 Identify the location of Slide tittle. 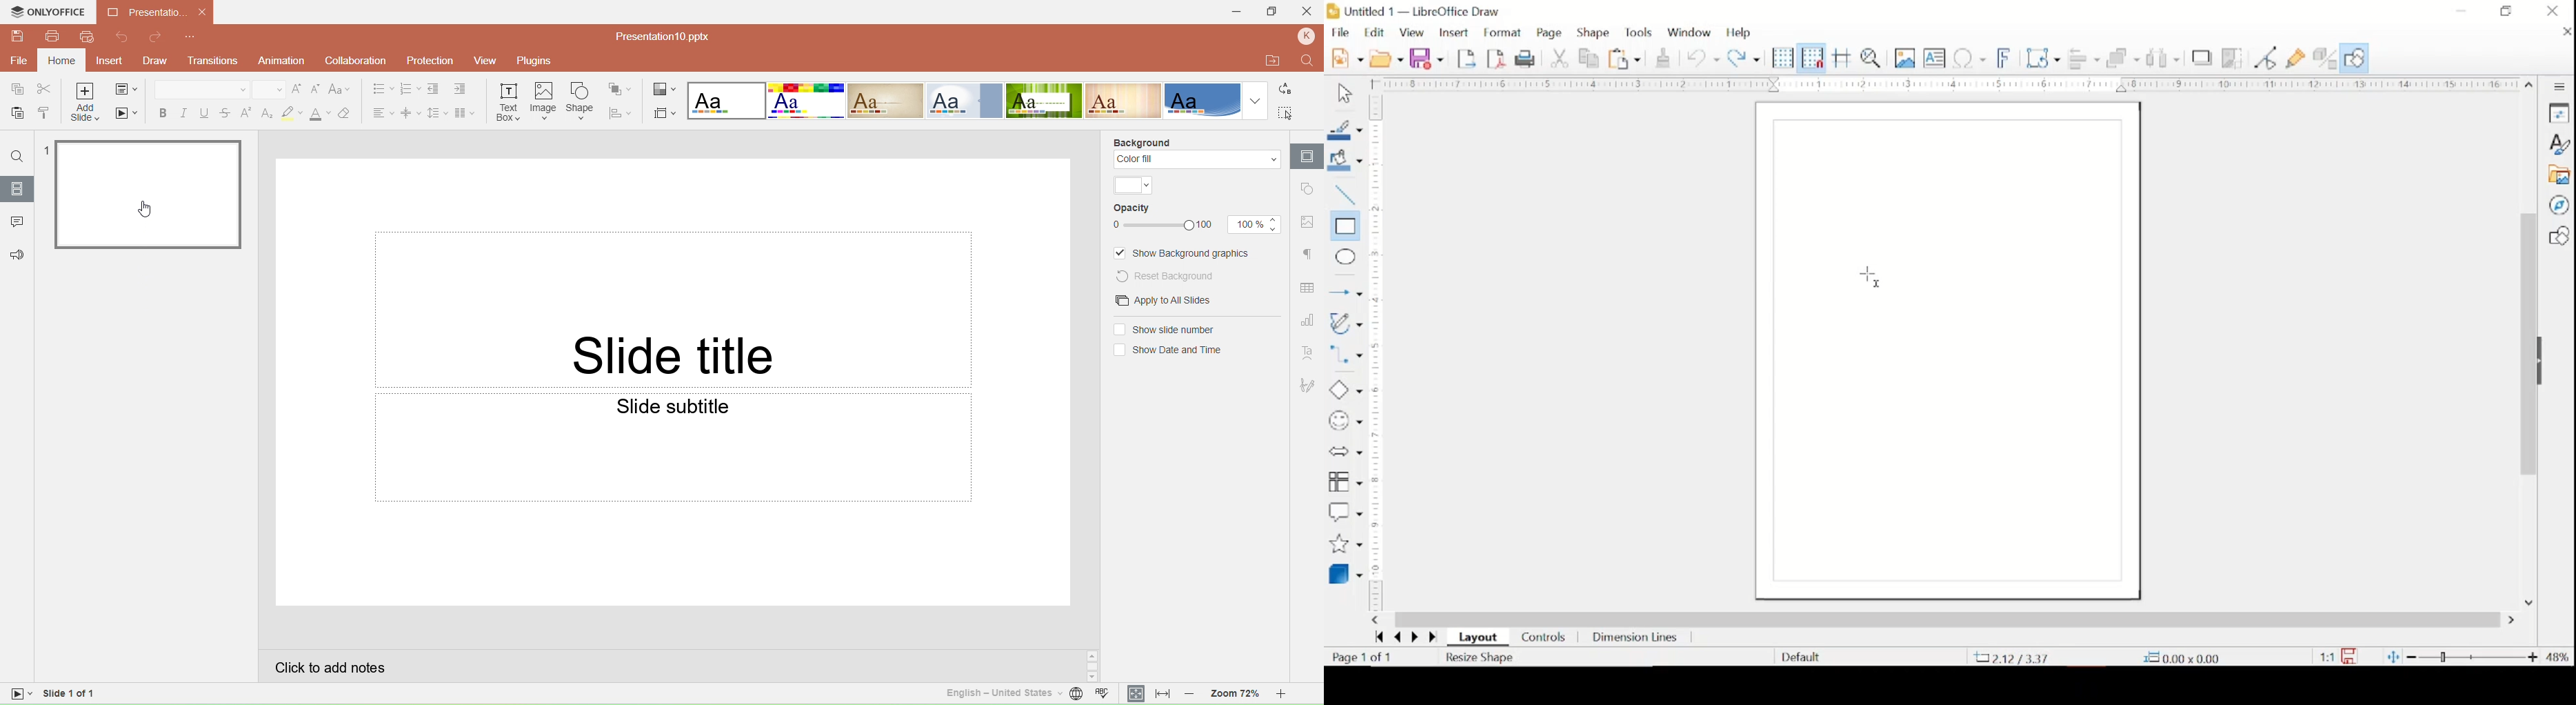
(673, 309).